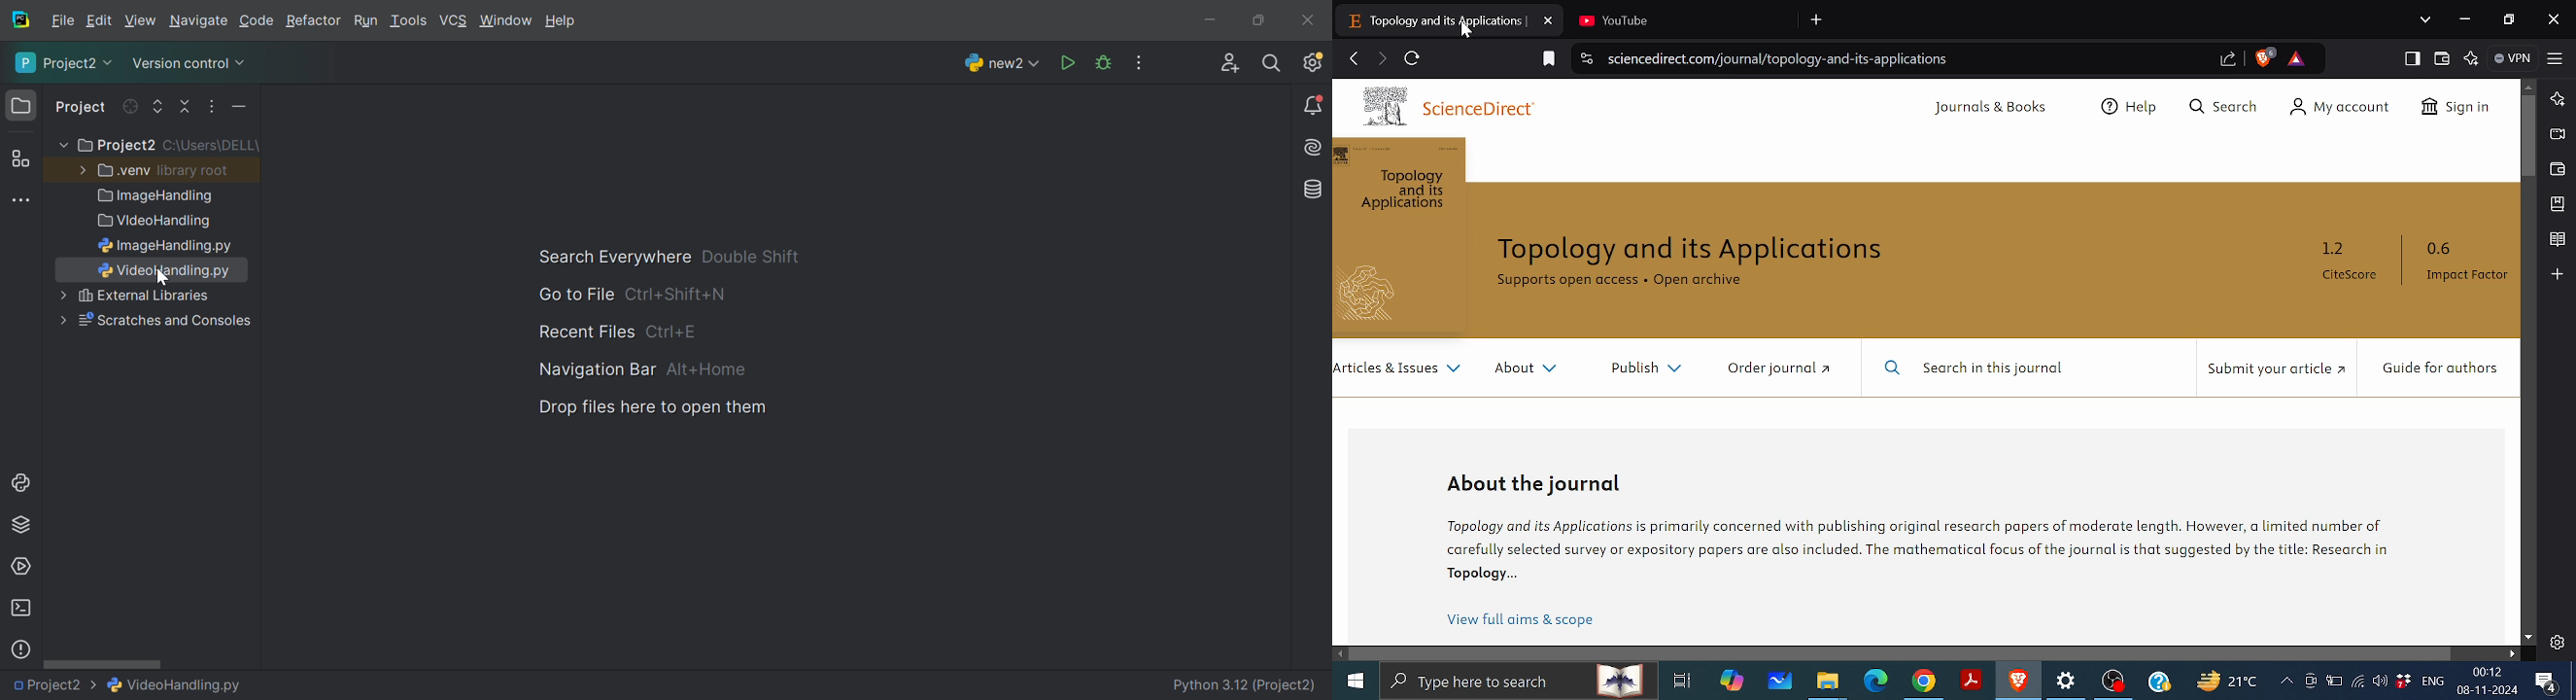 This screenshot has height=700, width=2576. Describe the element at coordinates (1258, 22) in the screenshot. I see `Restore down` at that location.